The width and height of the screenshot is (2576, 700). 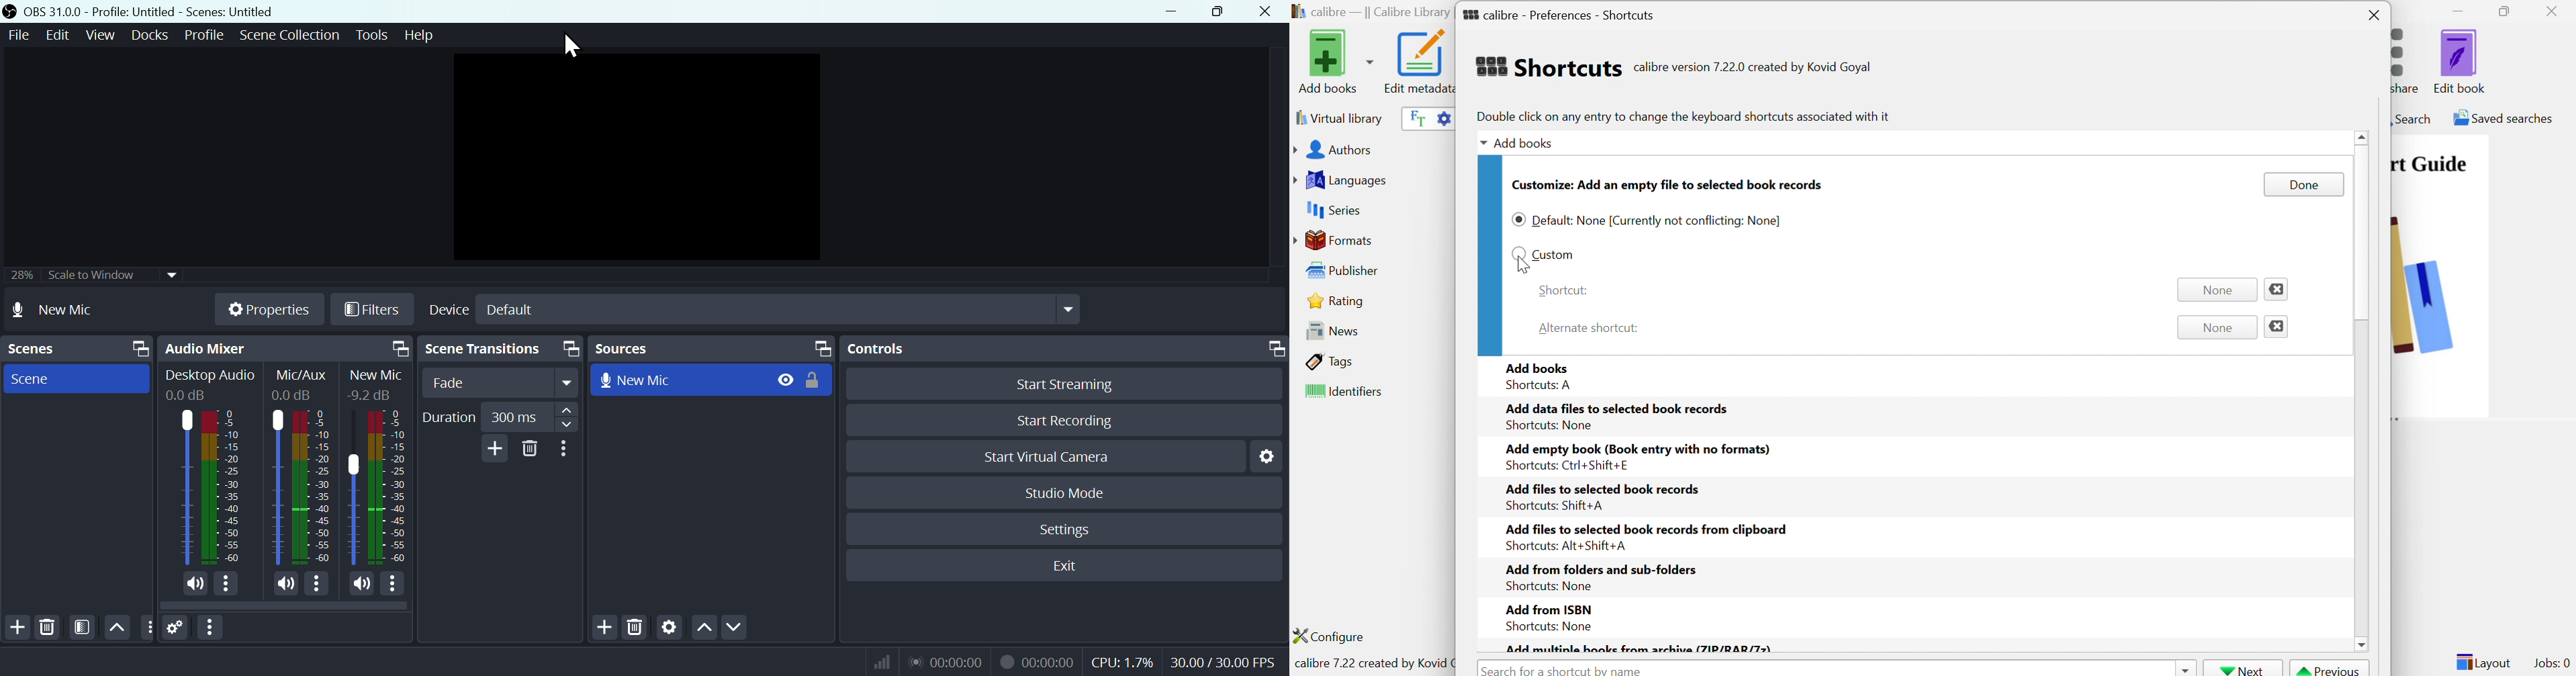 I want to click on 0.0dB, so click(x=187, y=396).